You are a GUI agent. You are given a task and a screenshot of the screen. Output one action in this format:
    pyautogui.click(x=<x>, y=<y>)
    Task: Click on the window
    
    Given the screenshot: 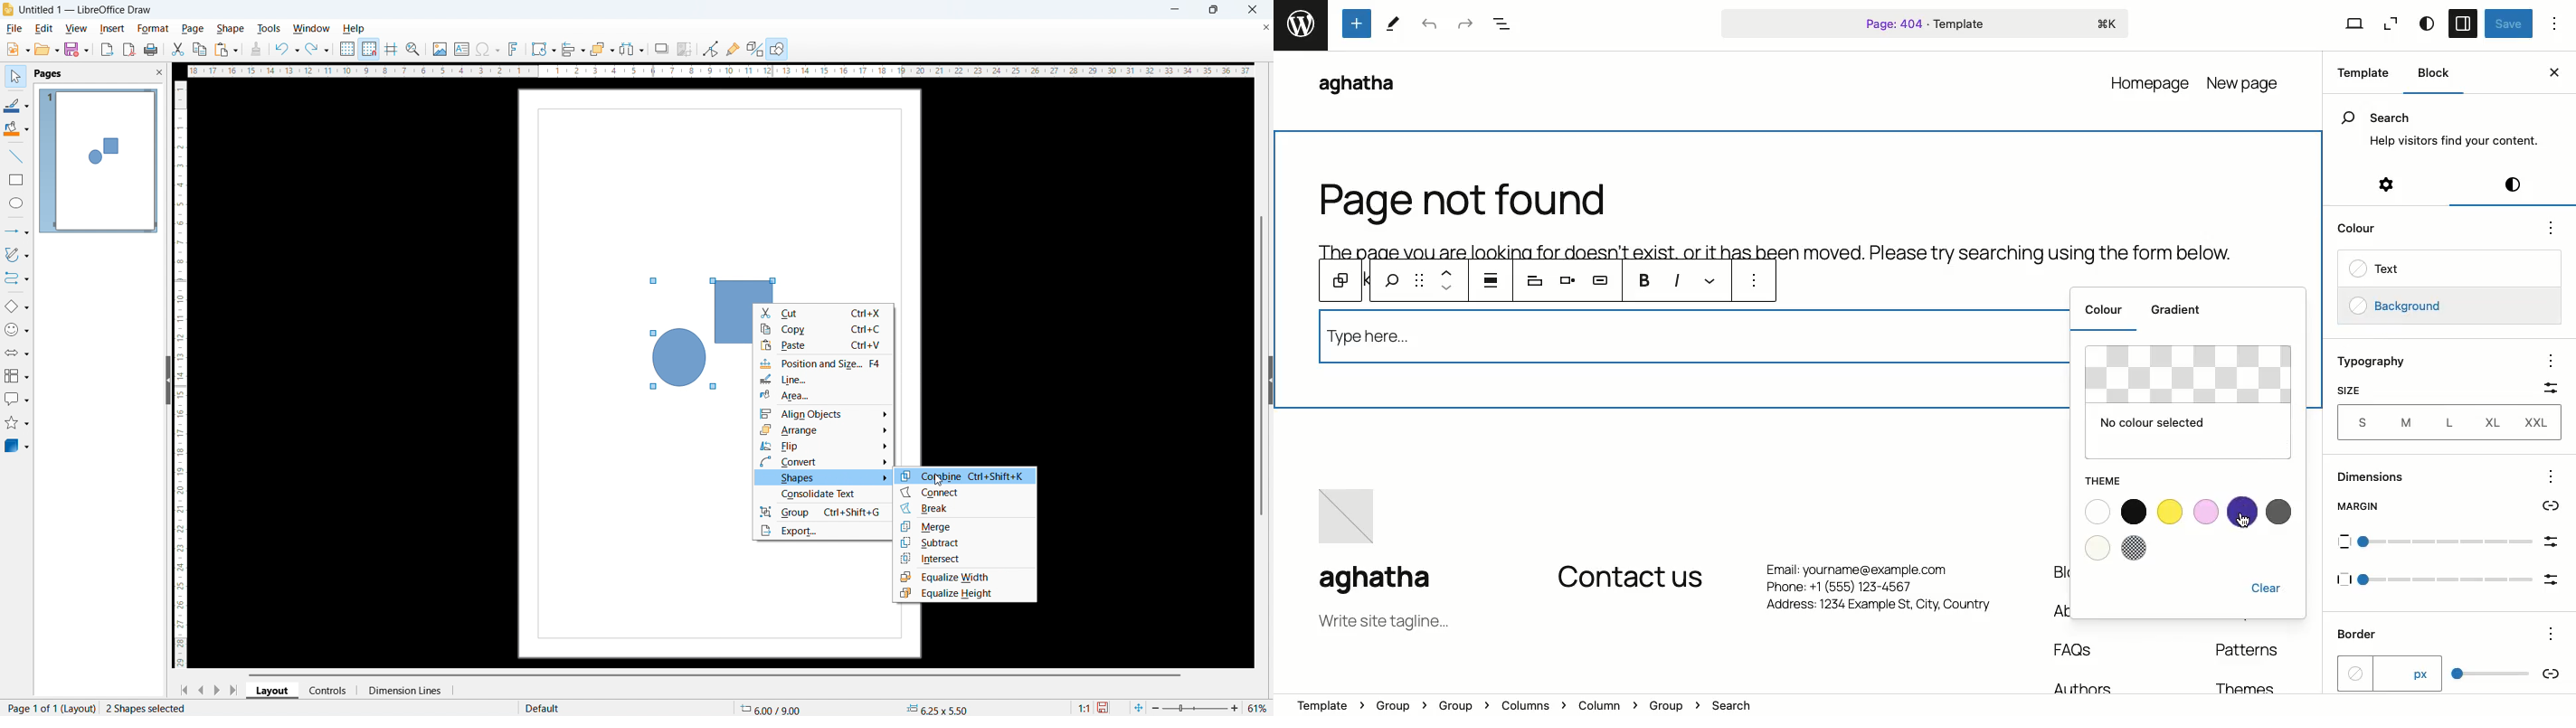 What is the action you would take?
    pyautogui.click(x=312, y=29)
    